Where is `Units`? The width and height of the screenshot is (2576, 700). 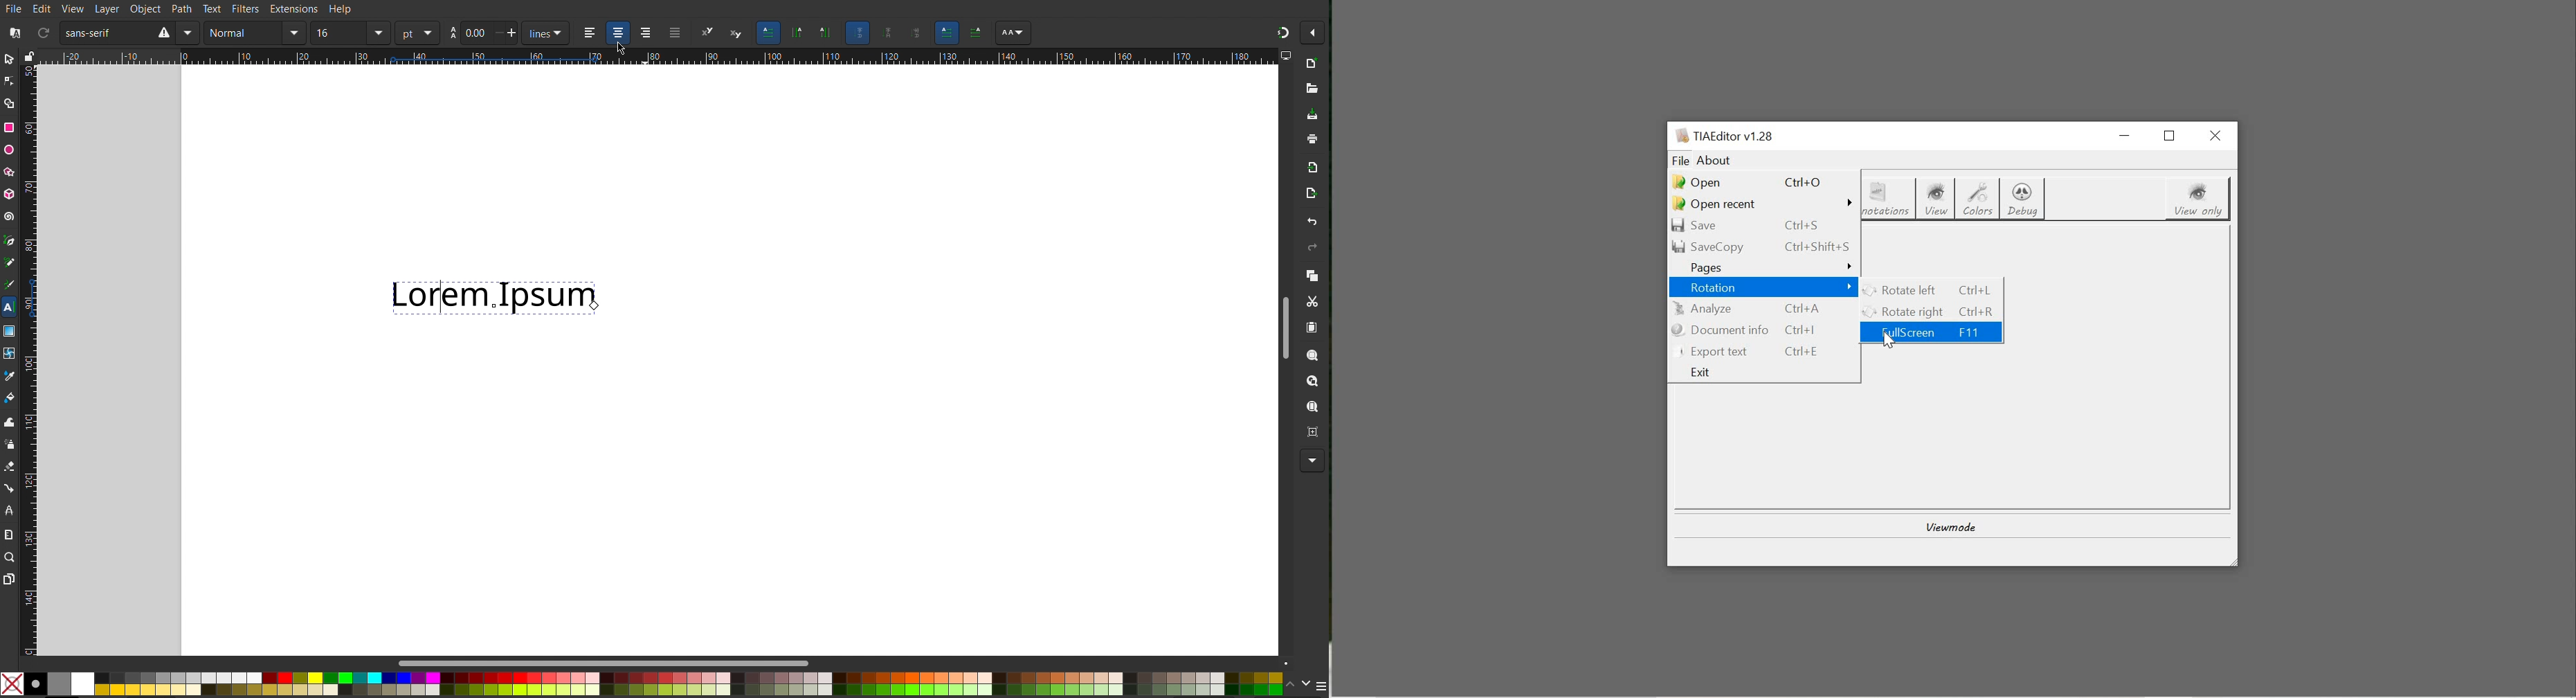 Units is located at coordinates (547, 33).